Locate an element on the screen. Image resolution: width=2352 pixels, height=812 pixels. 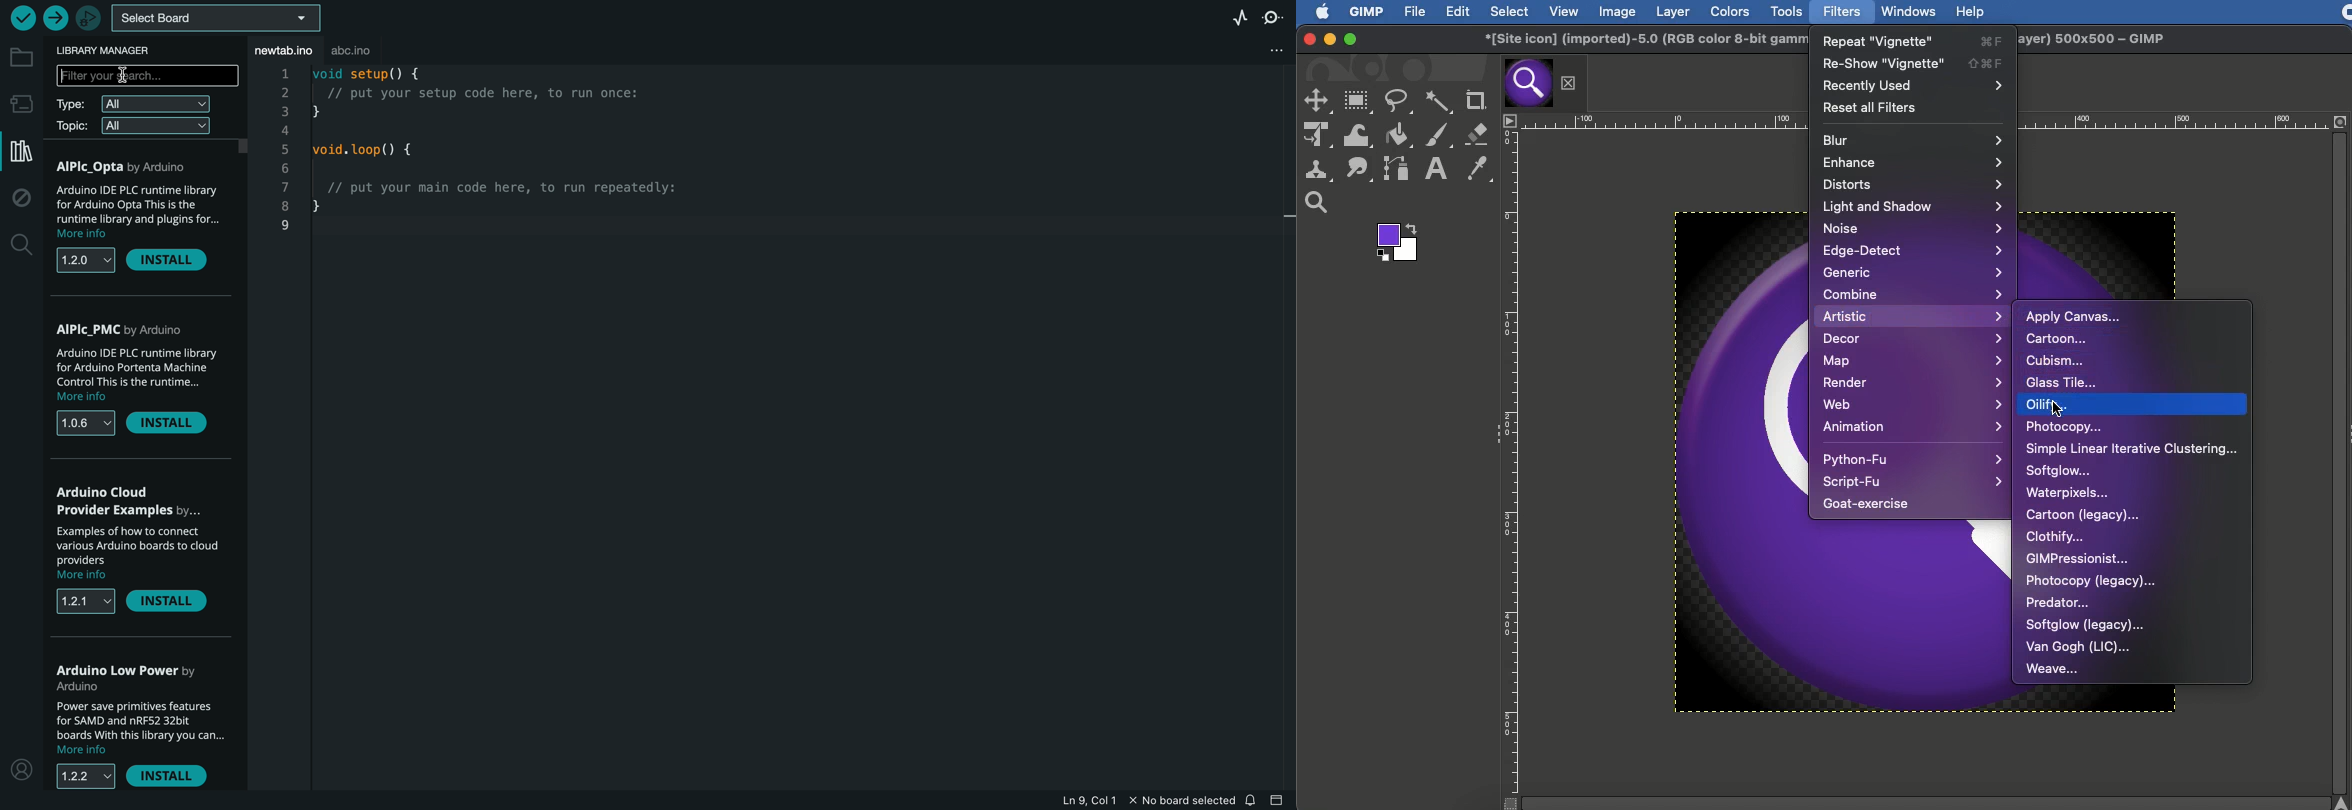
Van Gogh is located at coordinates (2078, 648).